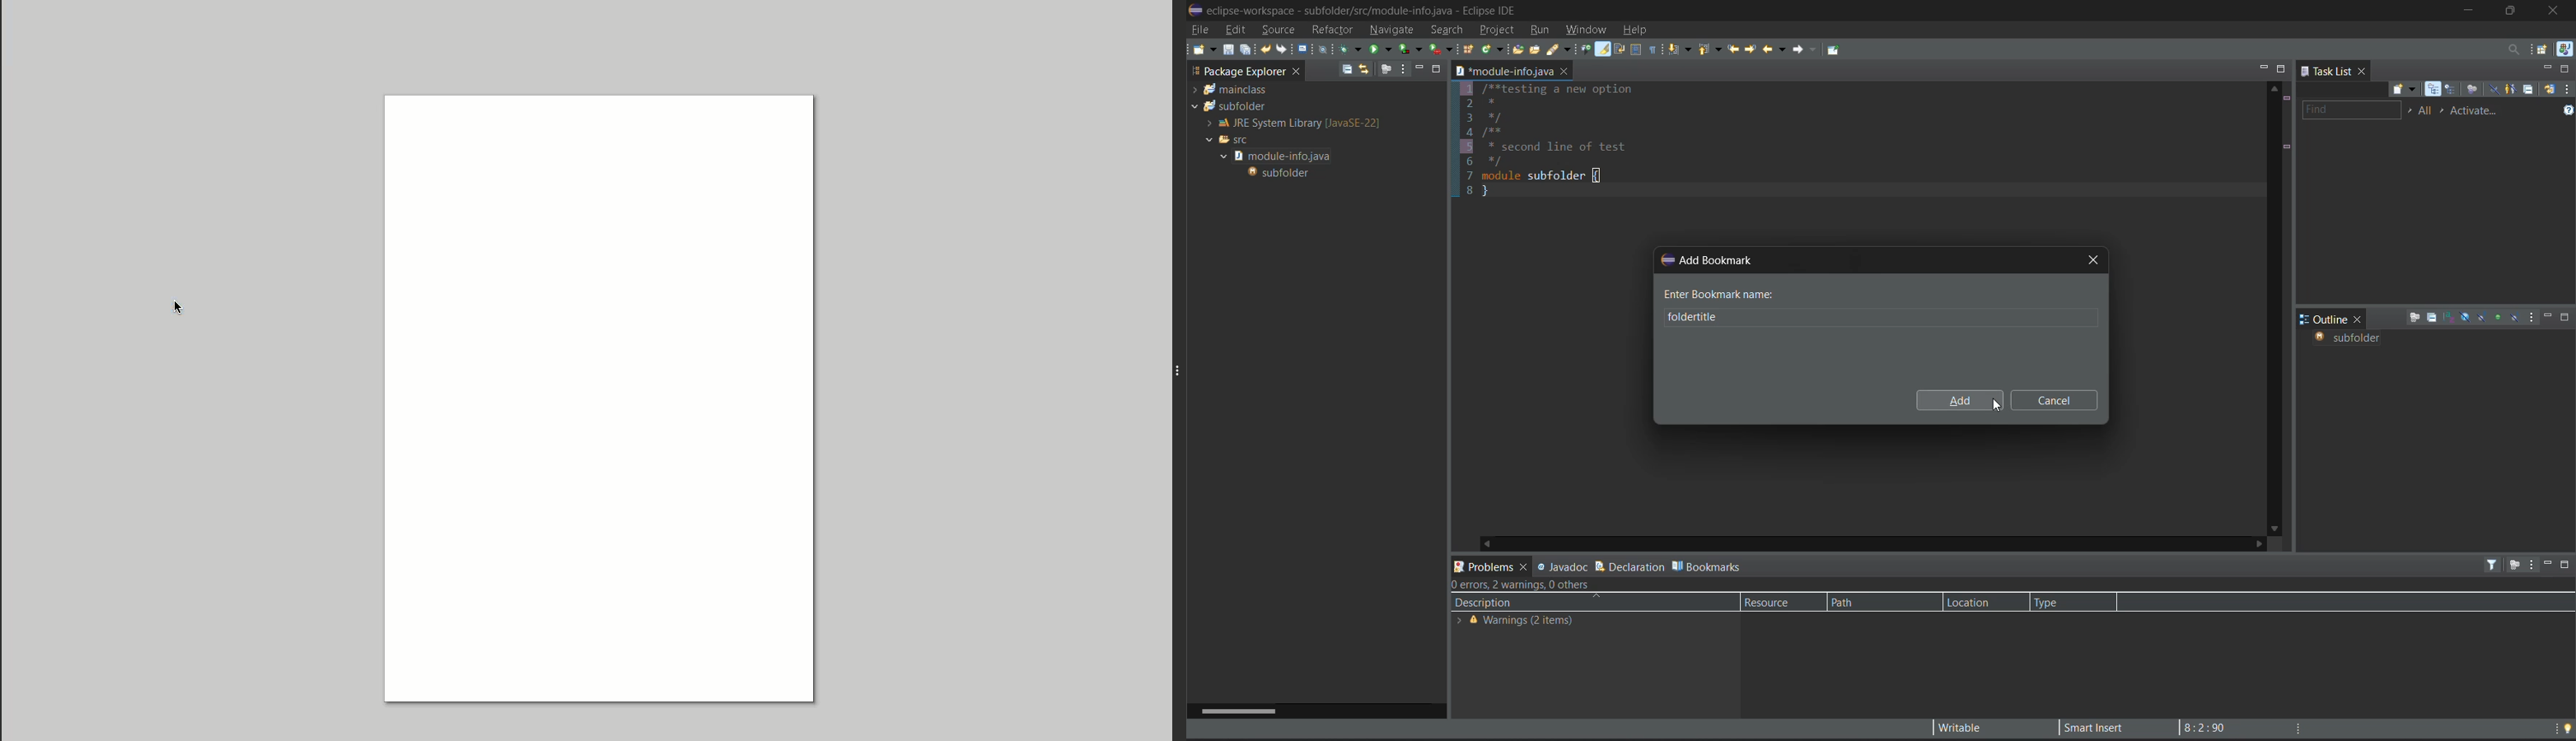 The height and width of the screenshot is (756, 2576). I want to click on file, so click(1199, 31).